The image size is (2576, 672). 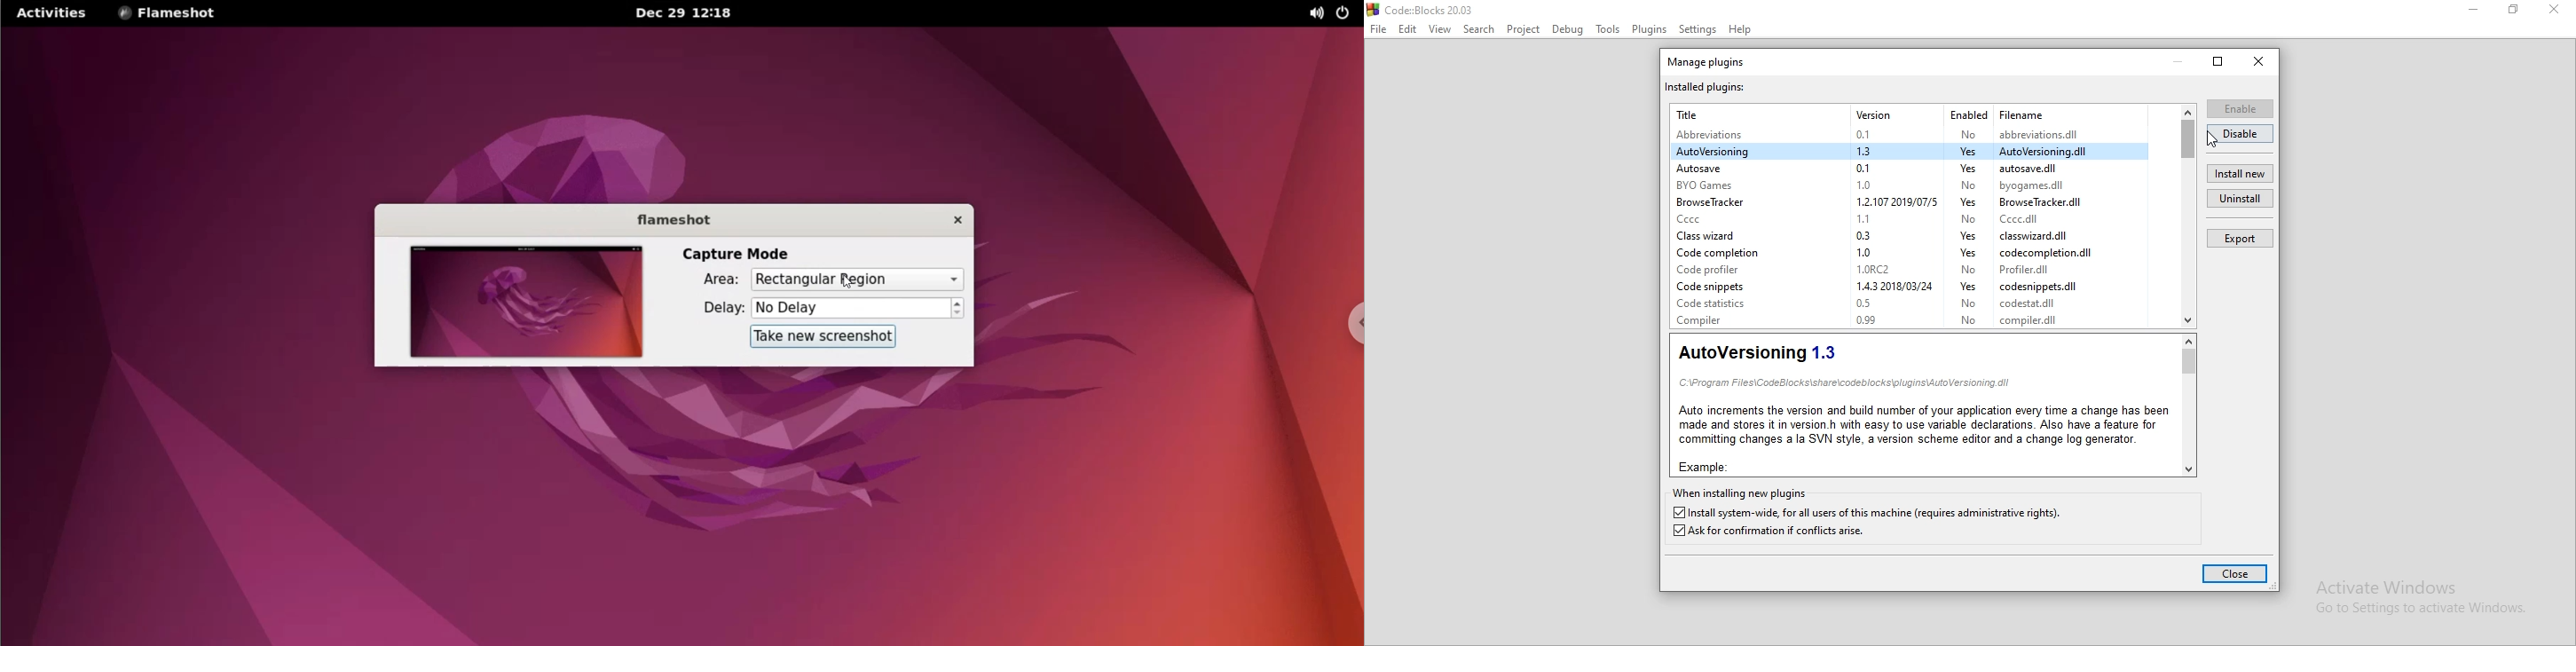 What do you see at coordinates (1722, 269) in the screenshot?
I see `Code profiler` at bounding box center [1722, 269].